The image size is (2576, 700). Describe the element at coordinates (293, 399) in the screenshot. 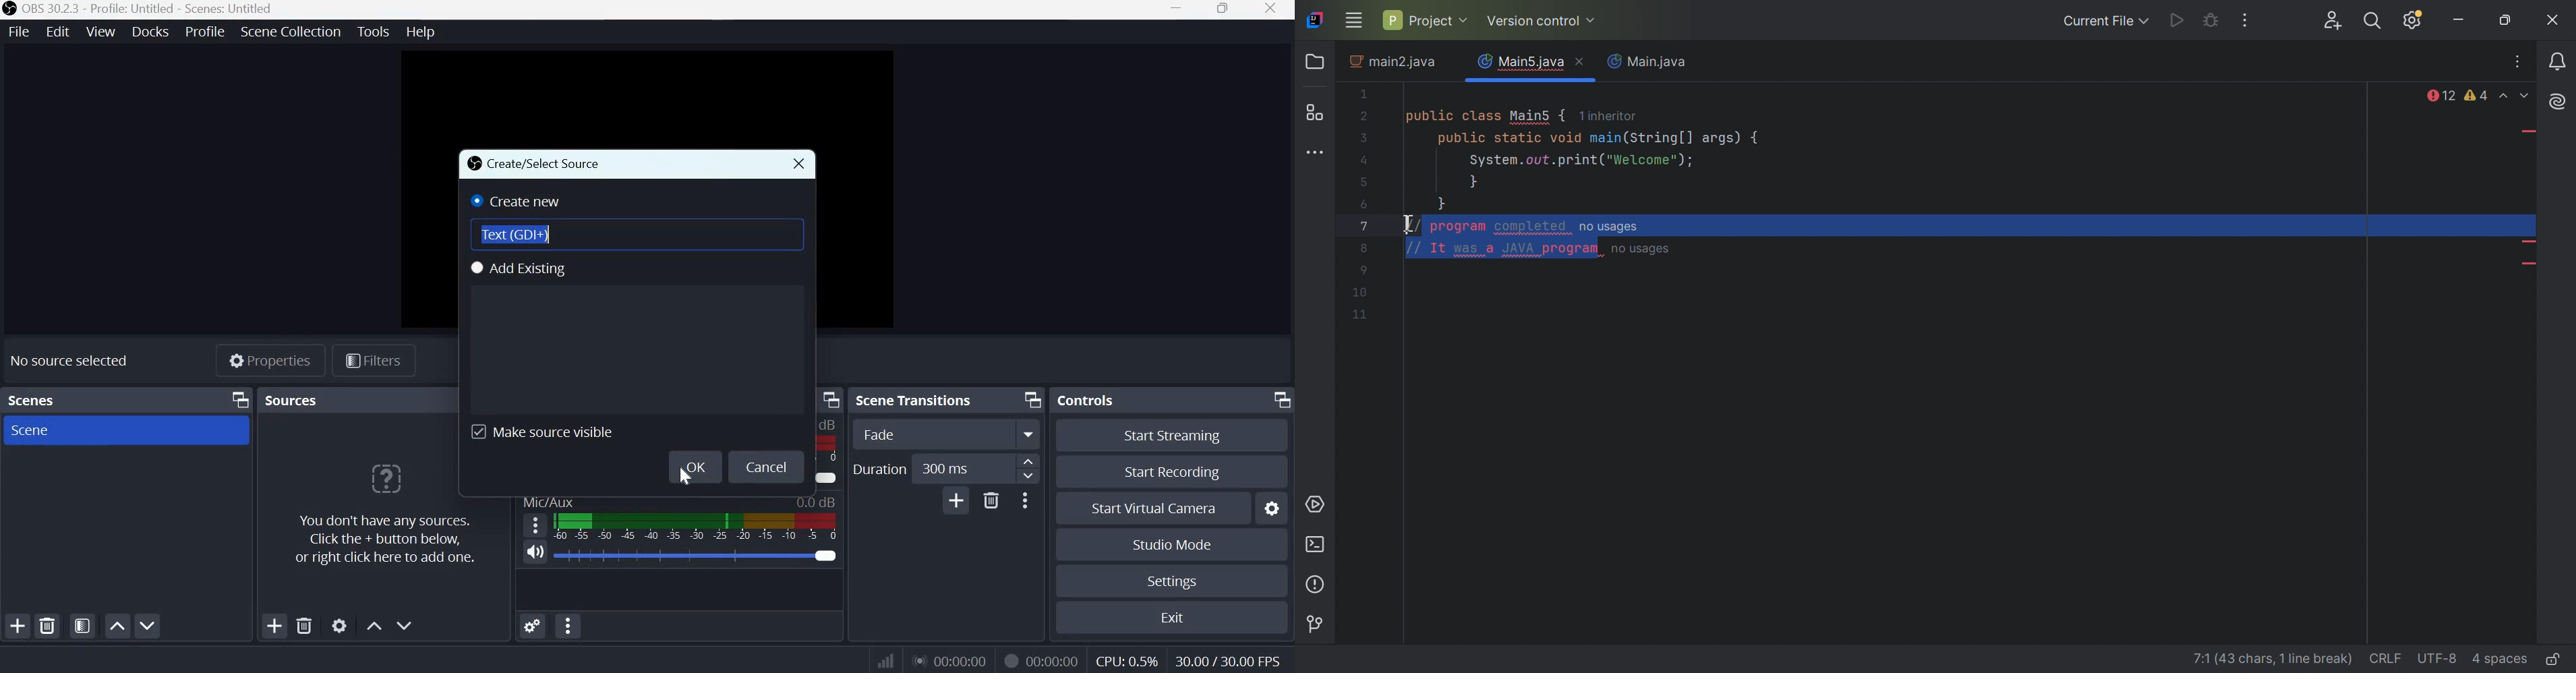

I see `Sources` at that location.